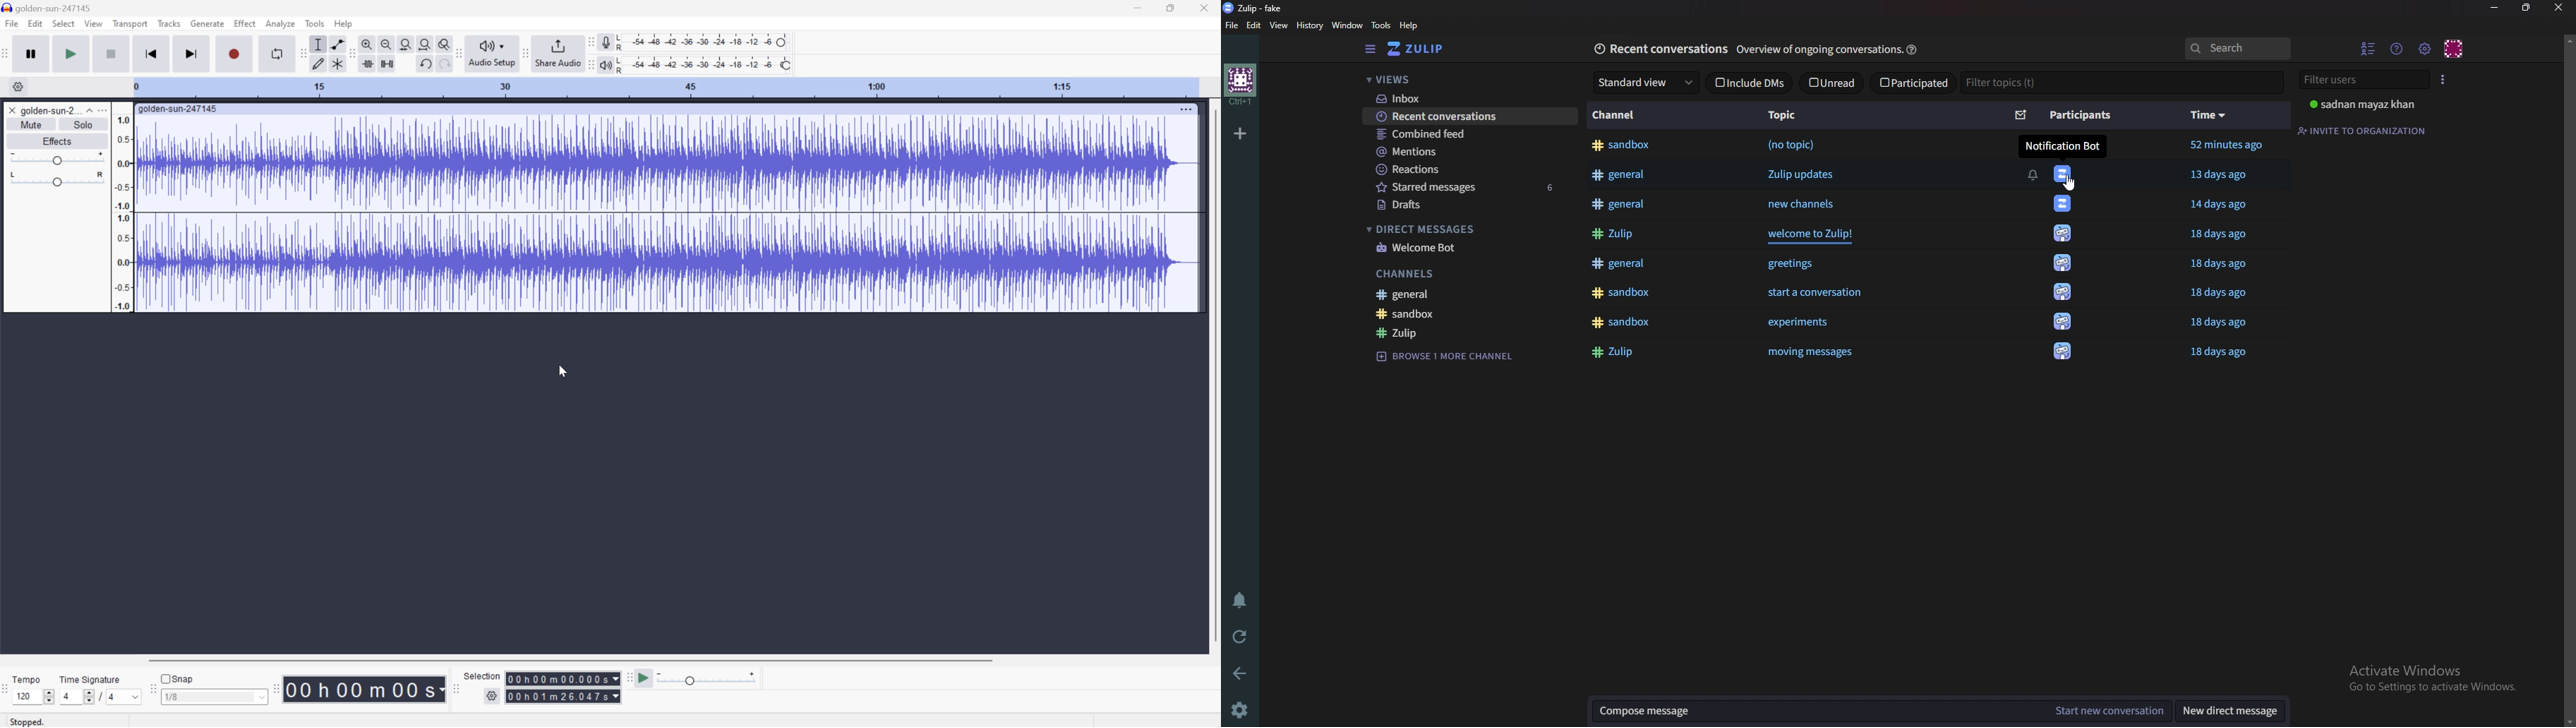 Image resolution: width=2576 pixels, height=728 pixels. I want to click on Share Audio, so click(557, 52).